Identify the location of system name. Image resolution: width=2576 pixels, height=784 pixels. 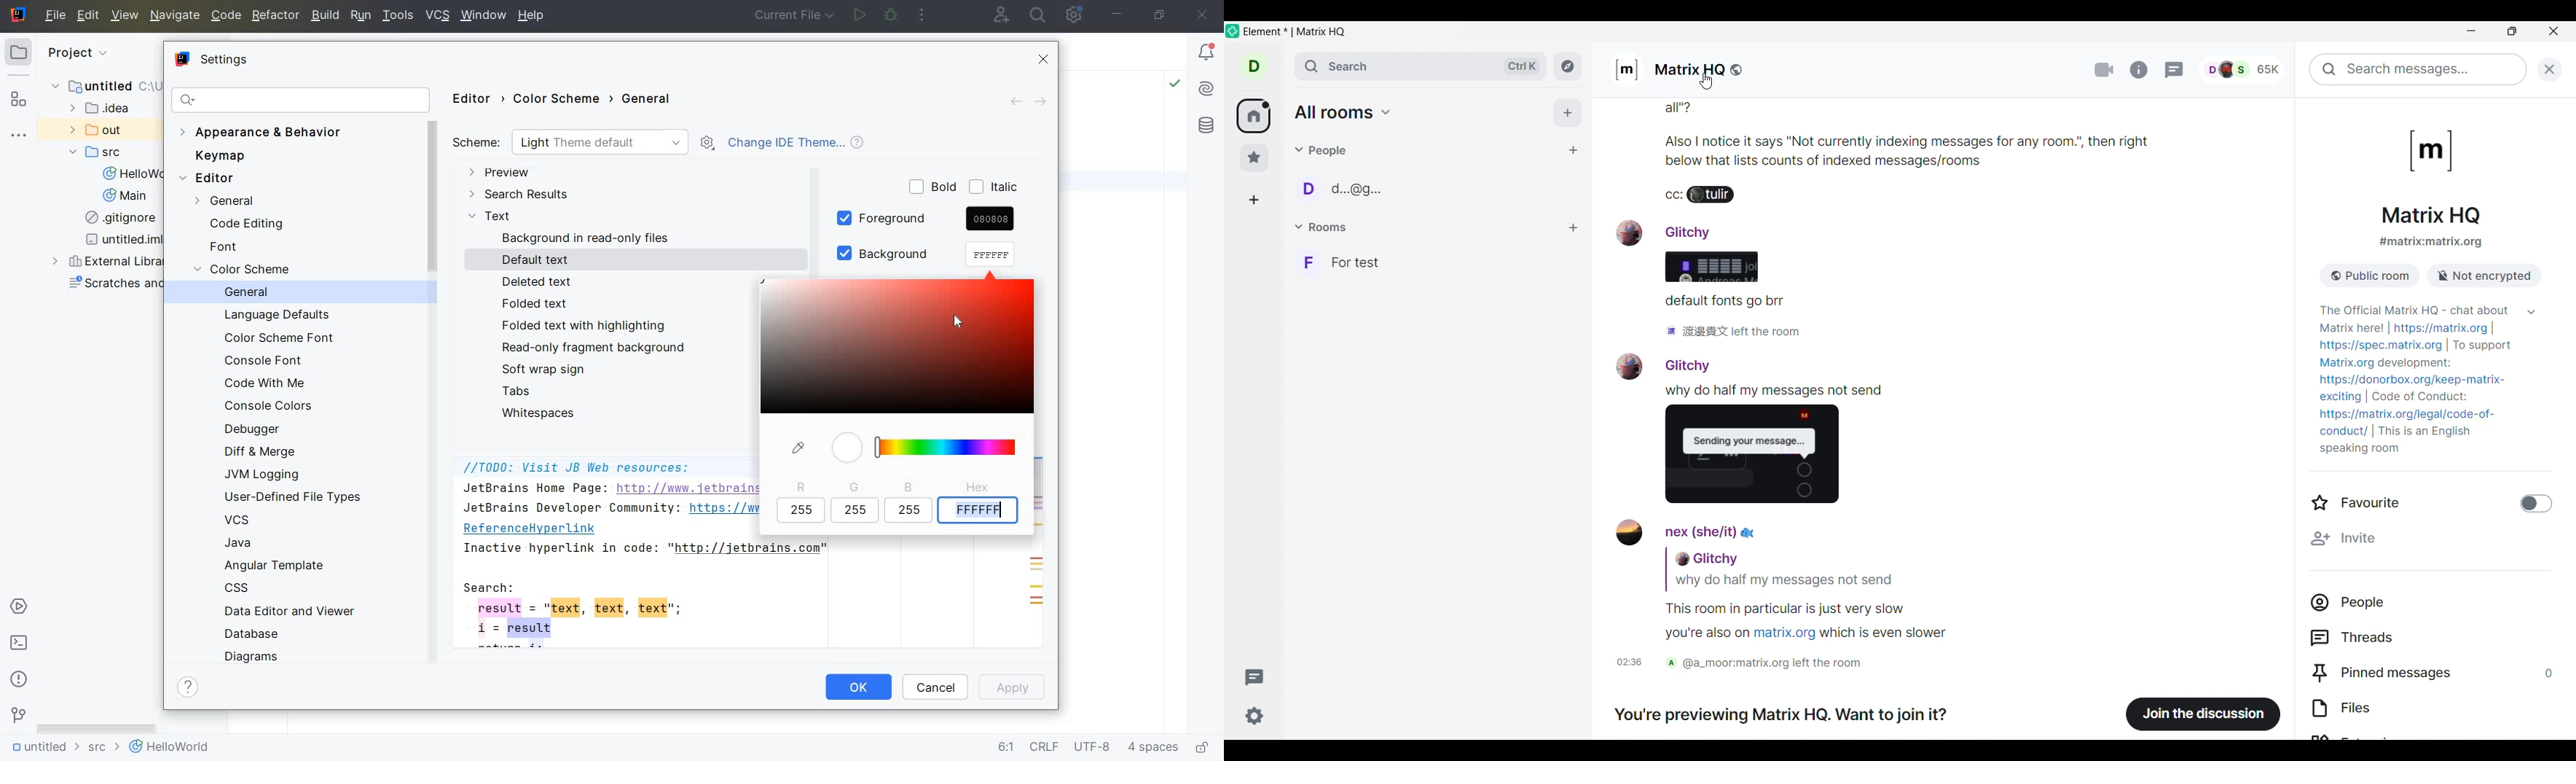
(17, 15).